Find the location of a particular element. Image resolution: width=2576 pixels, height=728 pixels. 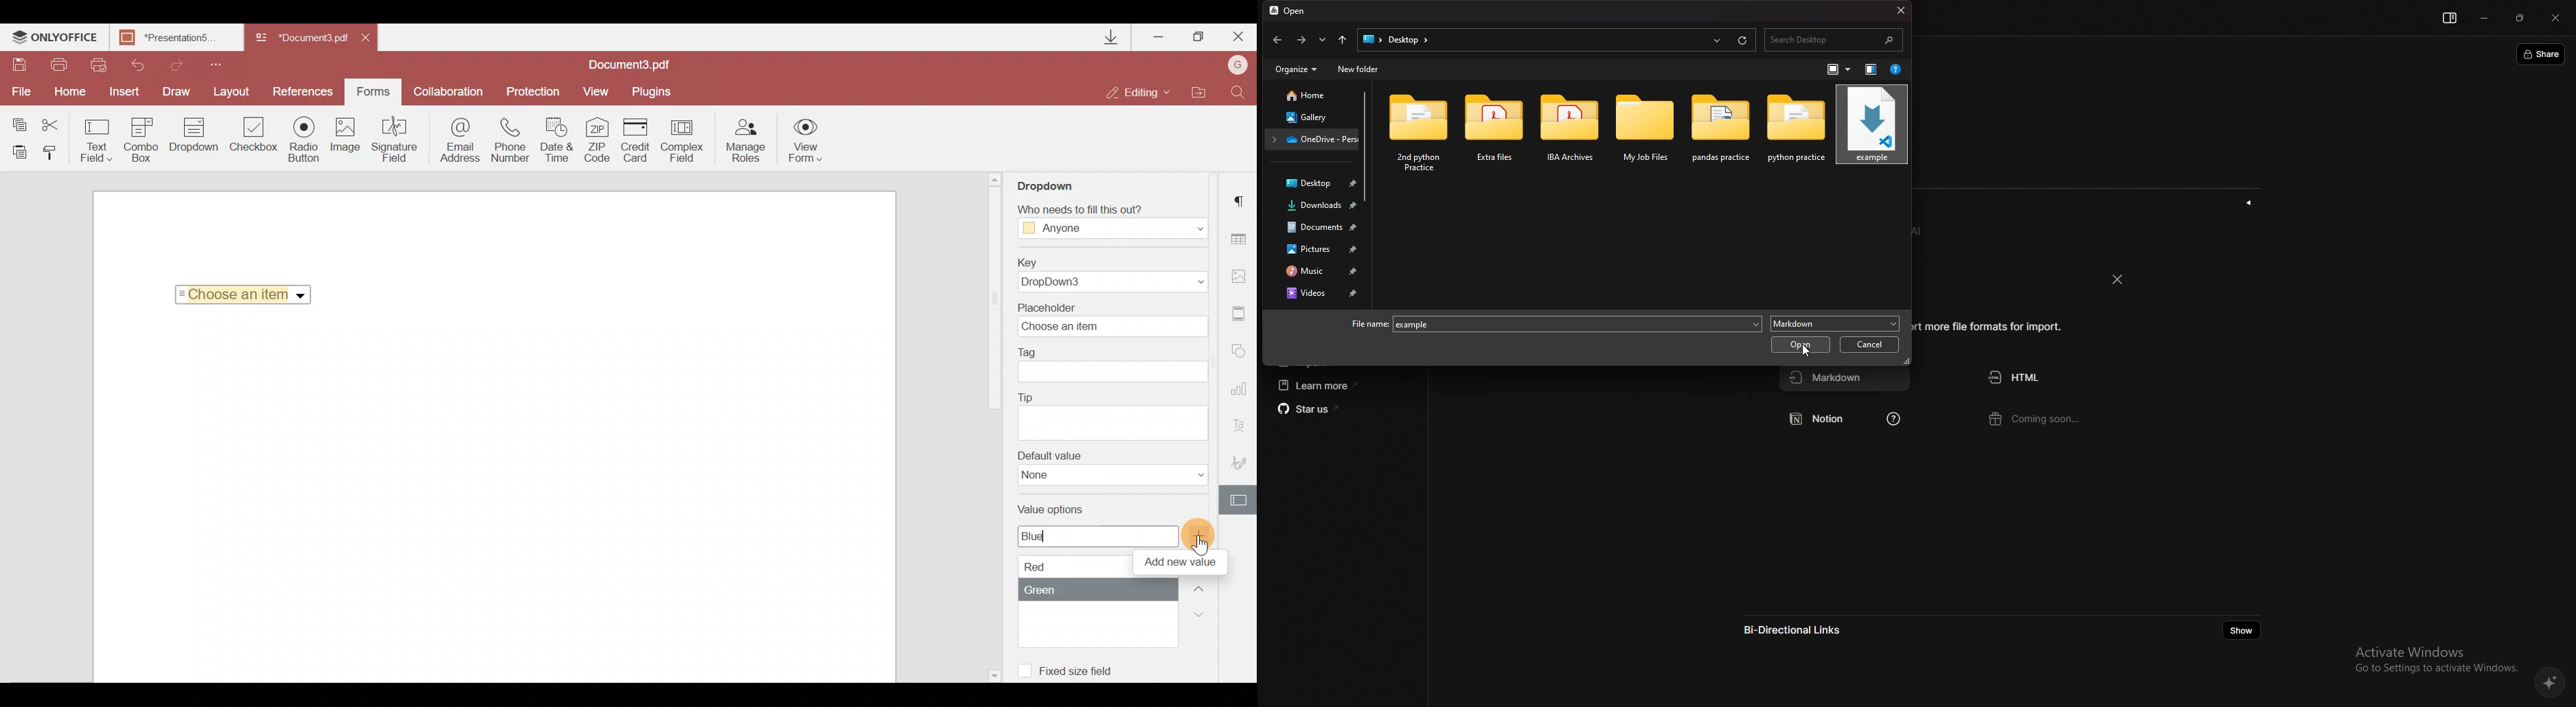

Credit card is located at coordinates (637, 139).